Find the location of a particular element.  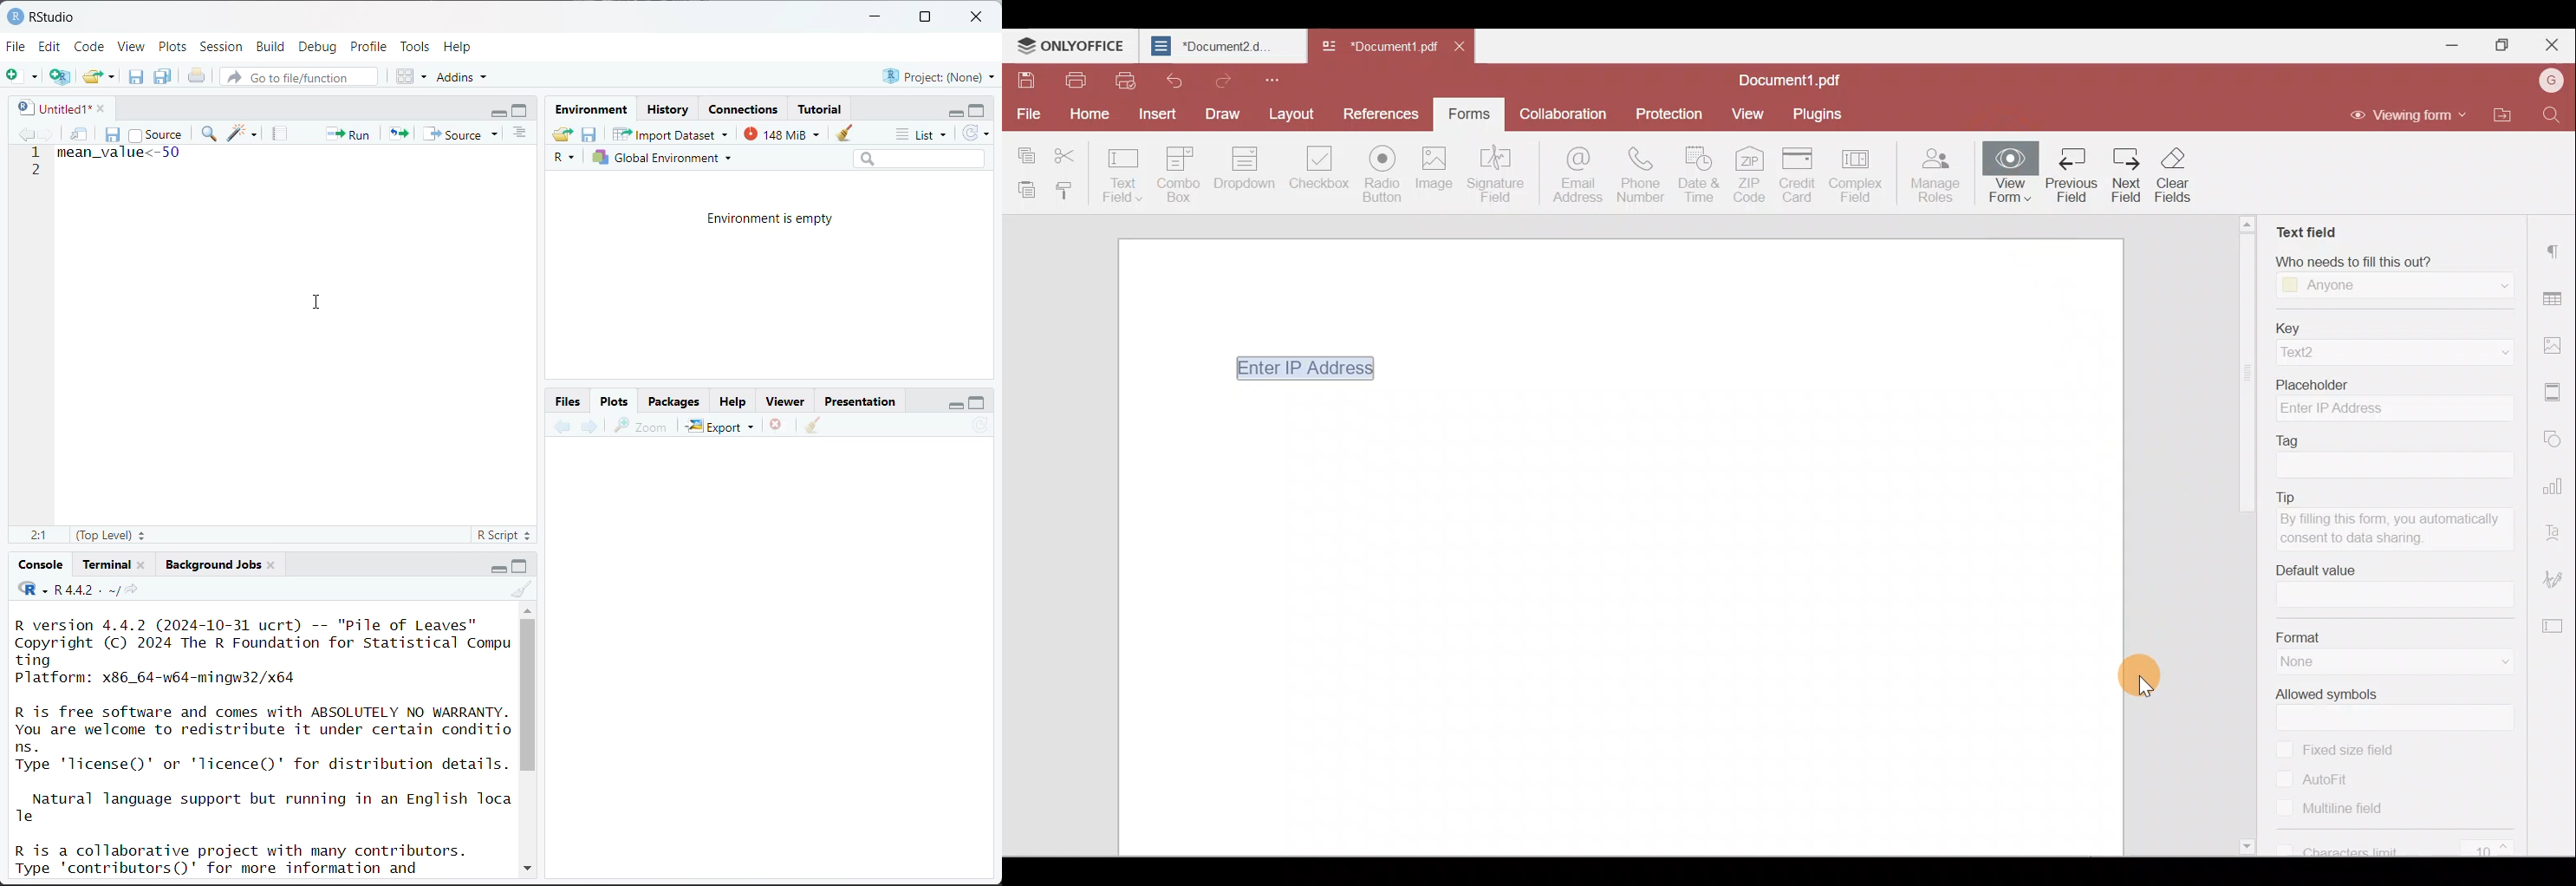

Close is located at coordinates (2553, 43).